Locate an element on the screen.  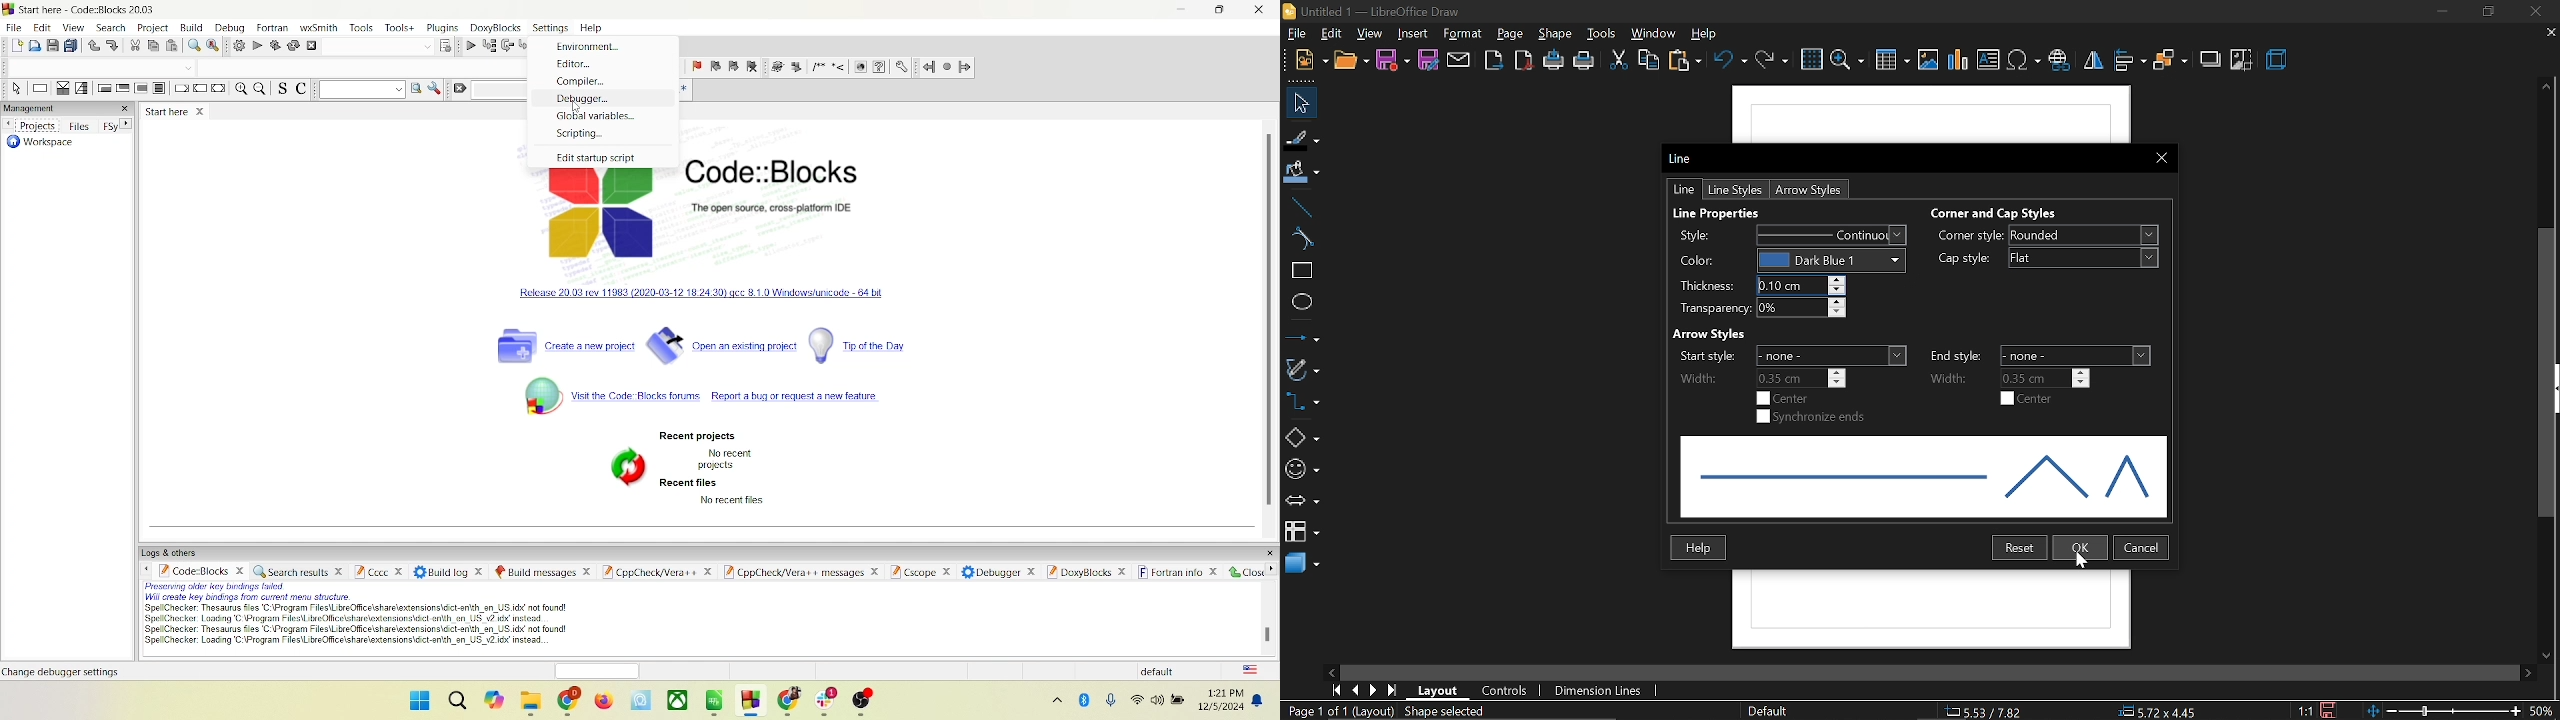
color is located at coordinates (1834, 259).